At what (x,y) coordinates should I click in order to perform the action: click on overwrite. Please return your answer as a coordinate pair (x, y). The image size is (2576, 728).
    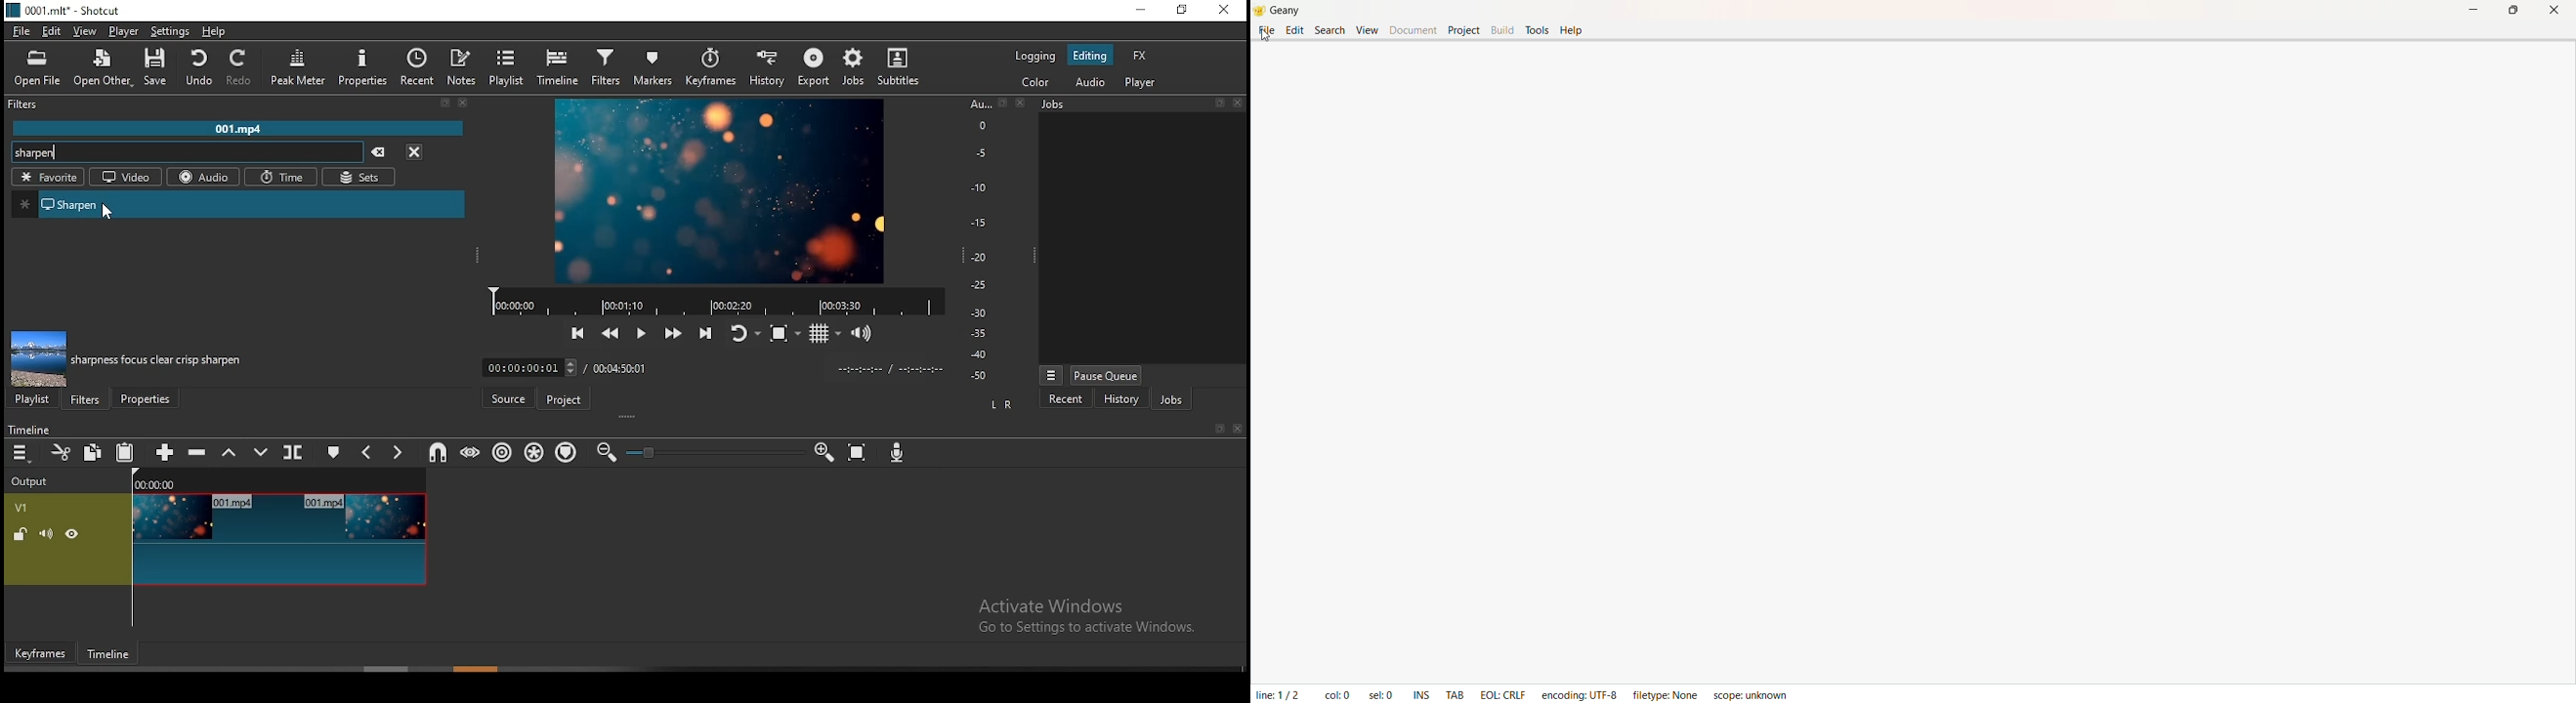
    Looking at the image, I should click on (264, 451).